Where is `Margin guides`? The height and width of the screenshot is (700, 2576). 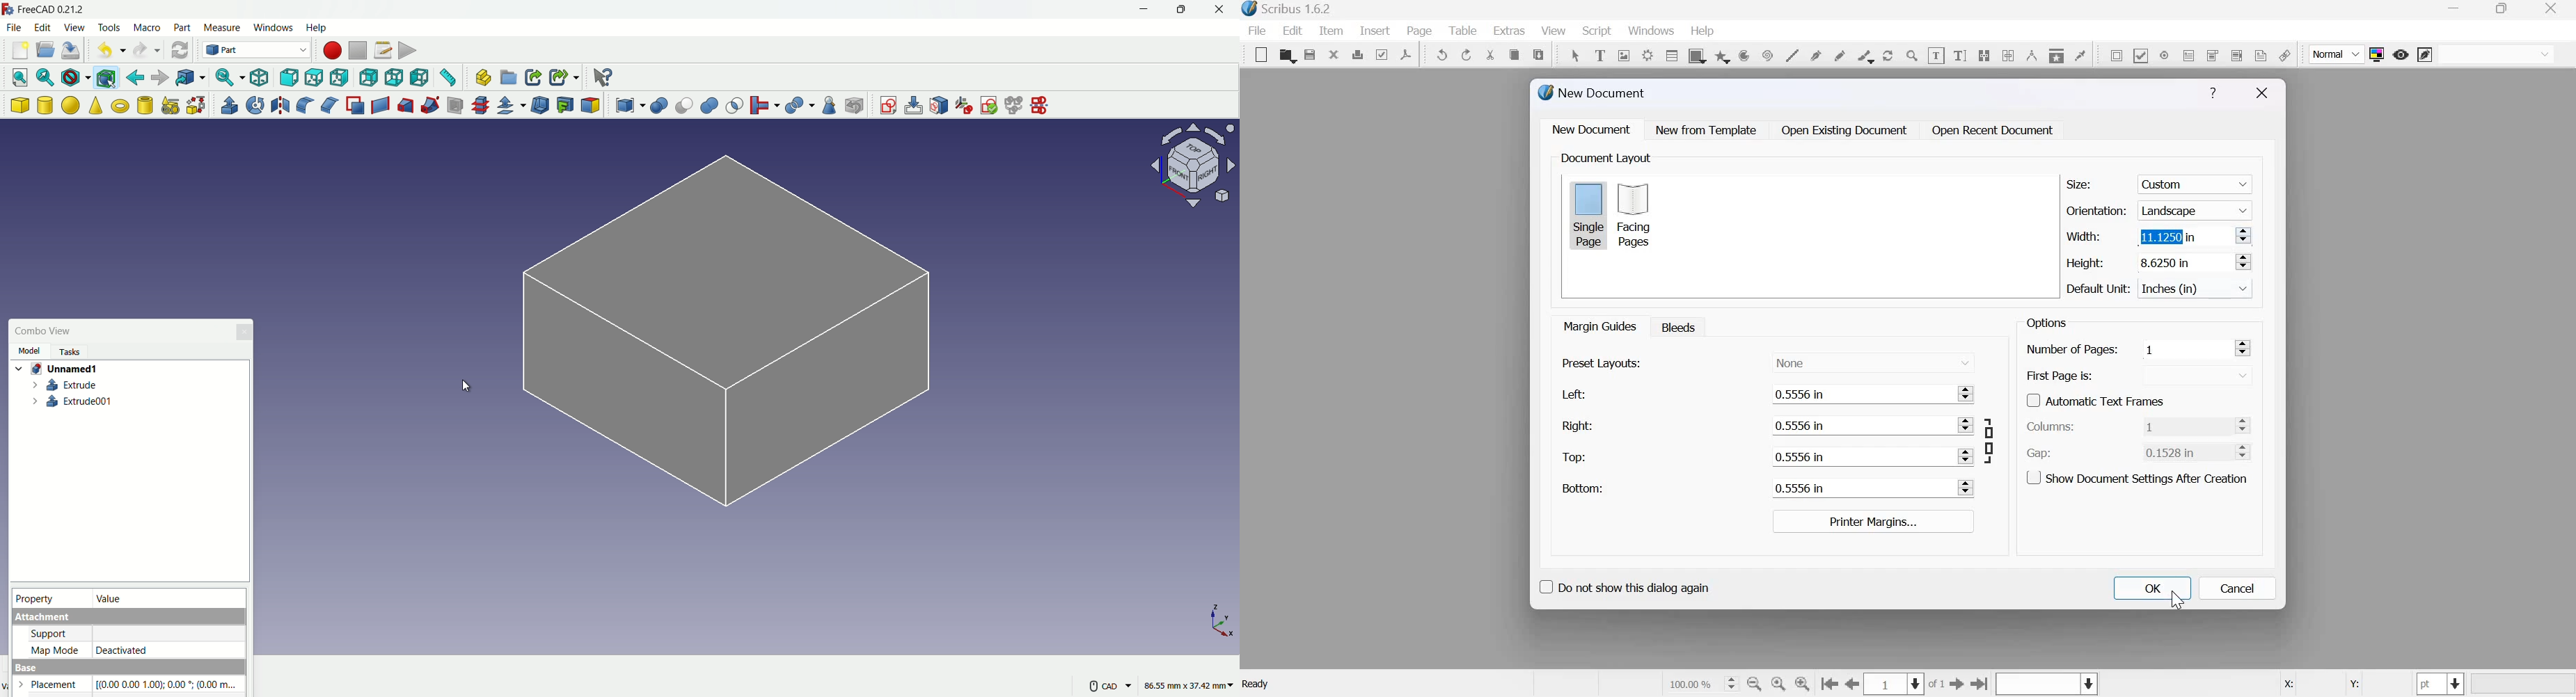
Margin guides is located at coordinates (1598, 326).